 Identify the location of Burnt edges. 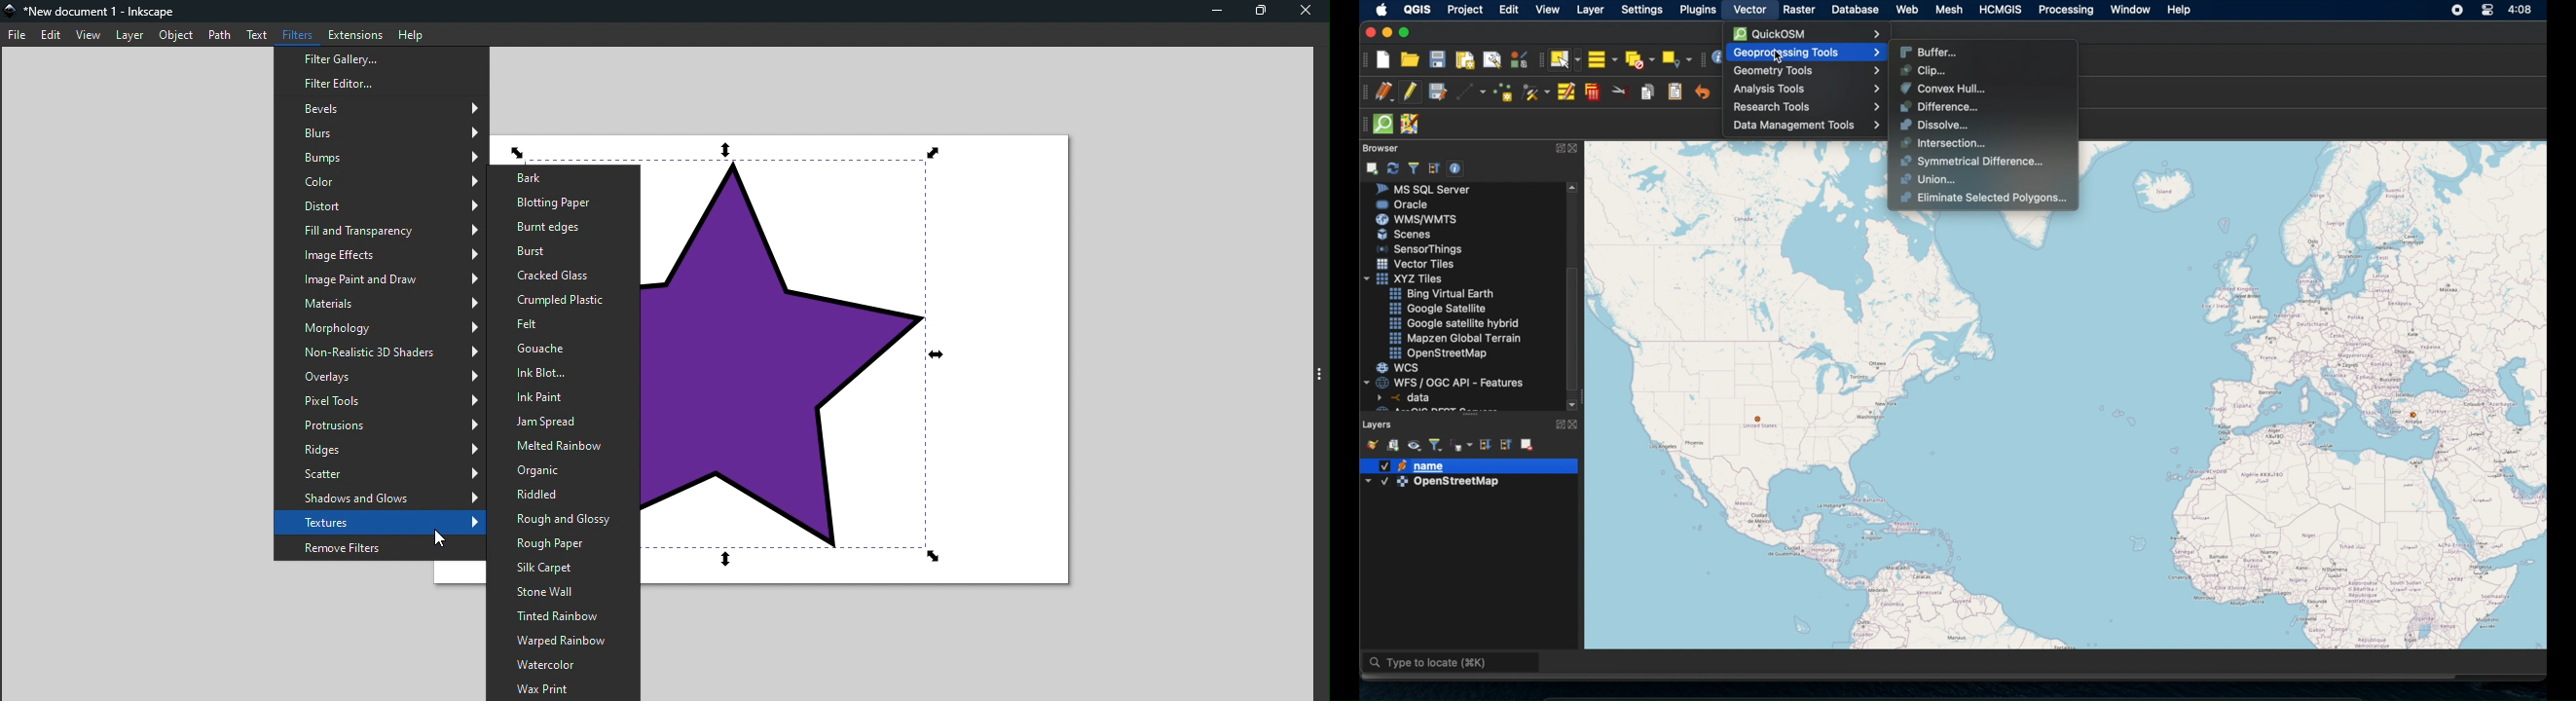
(557, 229).